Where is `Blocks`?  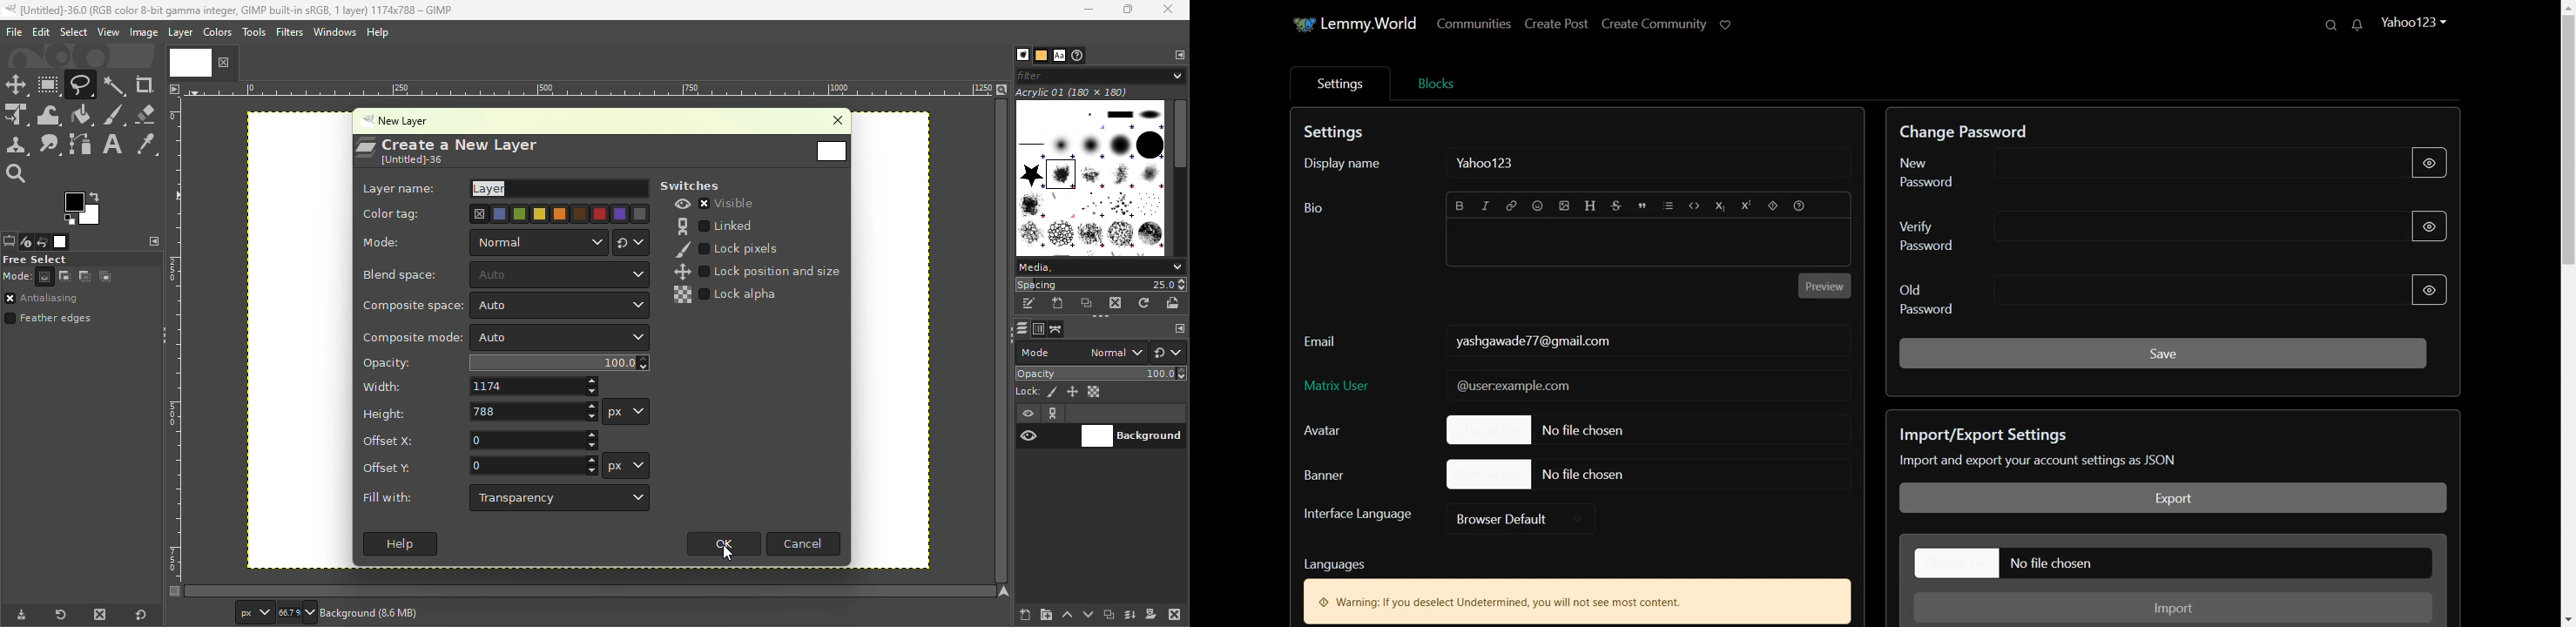
Blocks is located at coordinates (1435, 82).